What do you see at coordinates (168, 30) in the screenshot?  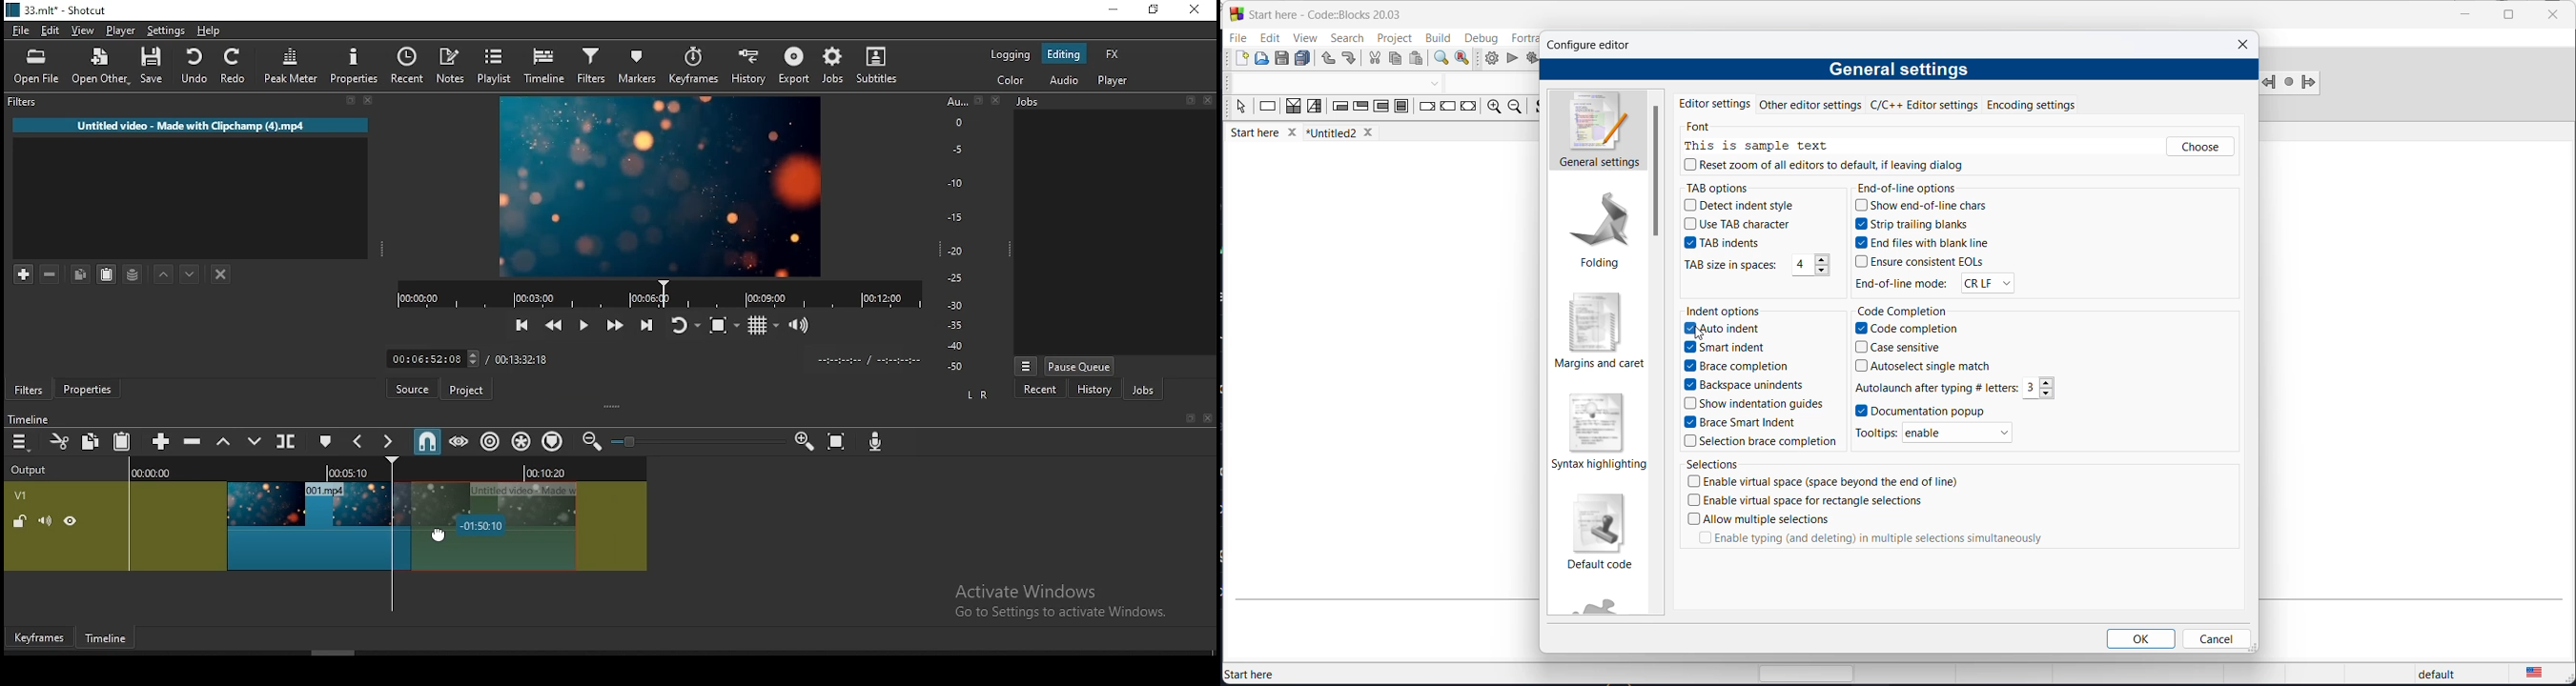 I see `settings` at bounding box center [168, 30].